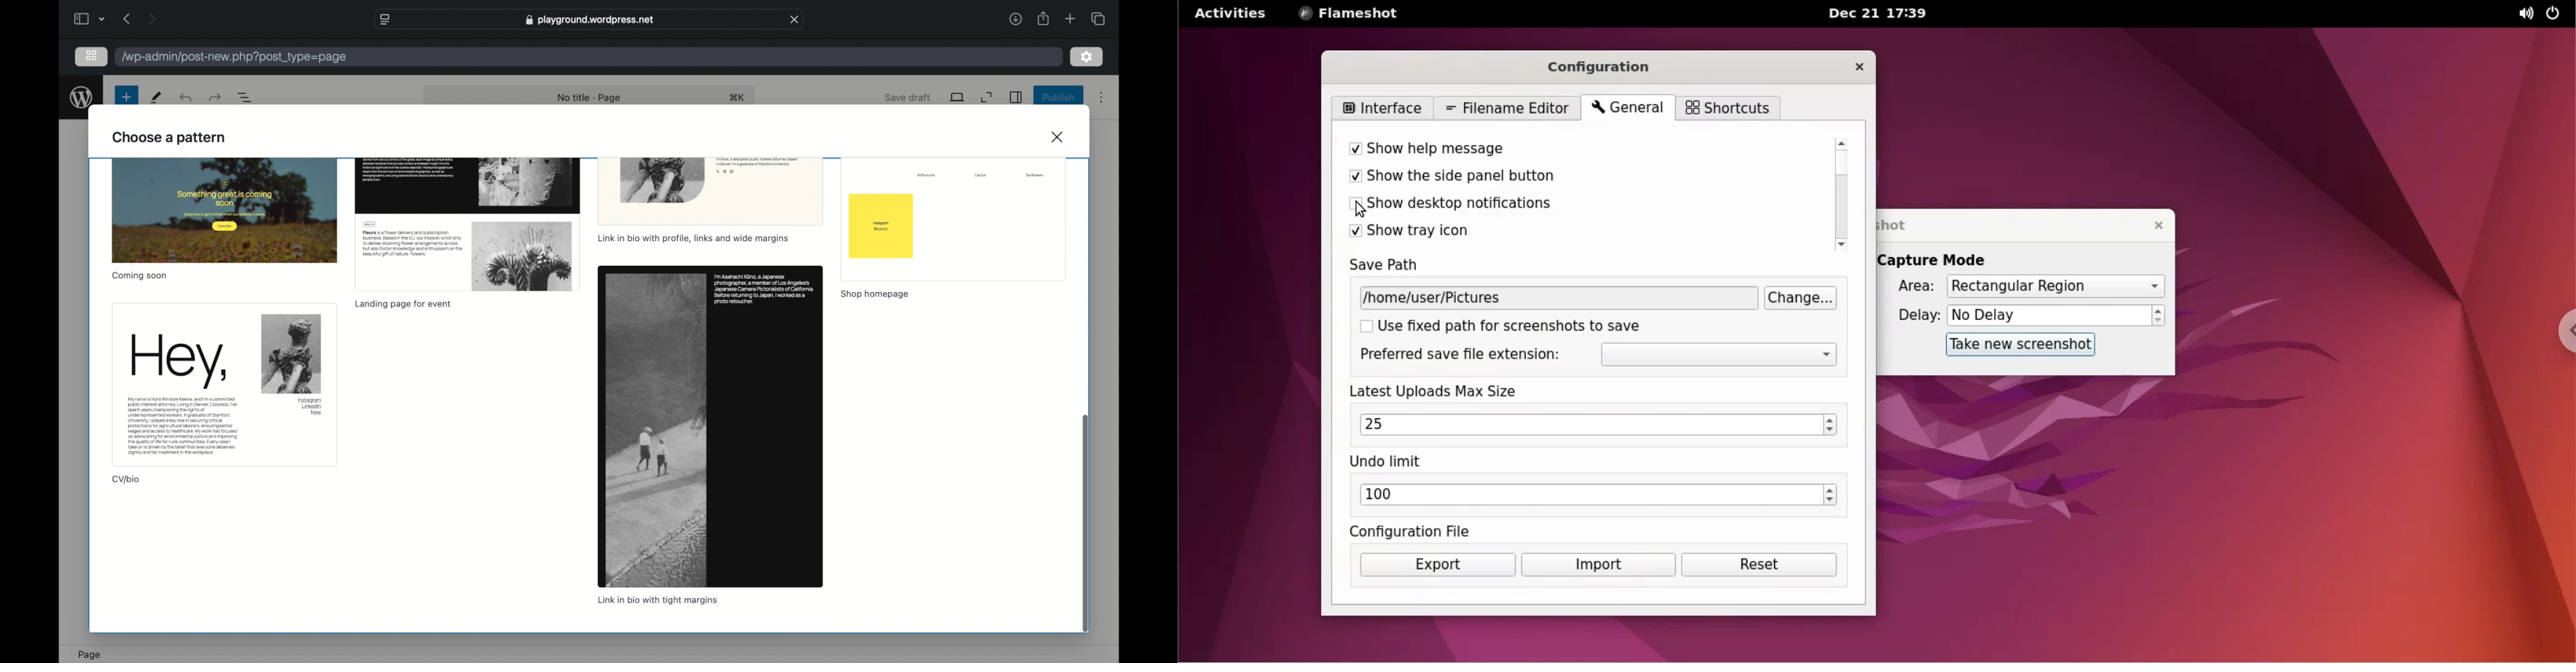  Describe the element at coordinates (1561, 205) in the screenshot. I see `show desktop notification checkbox` at that location.